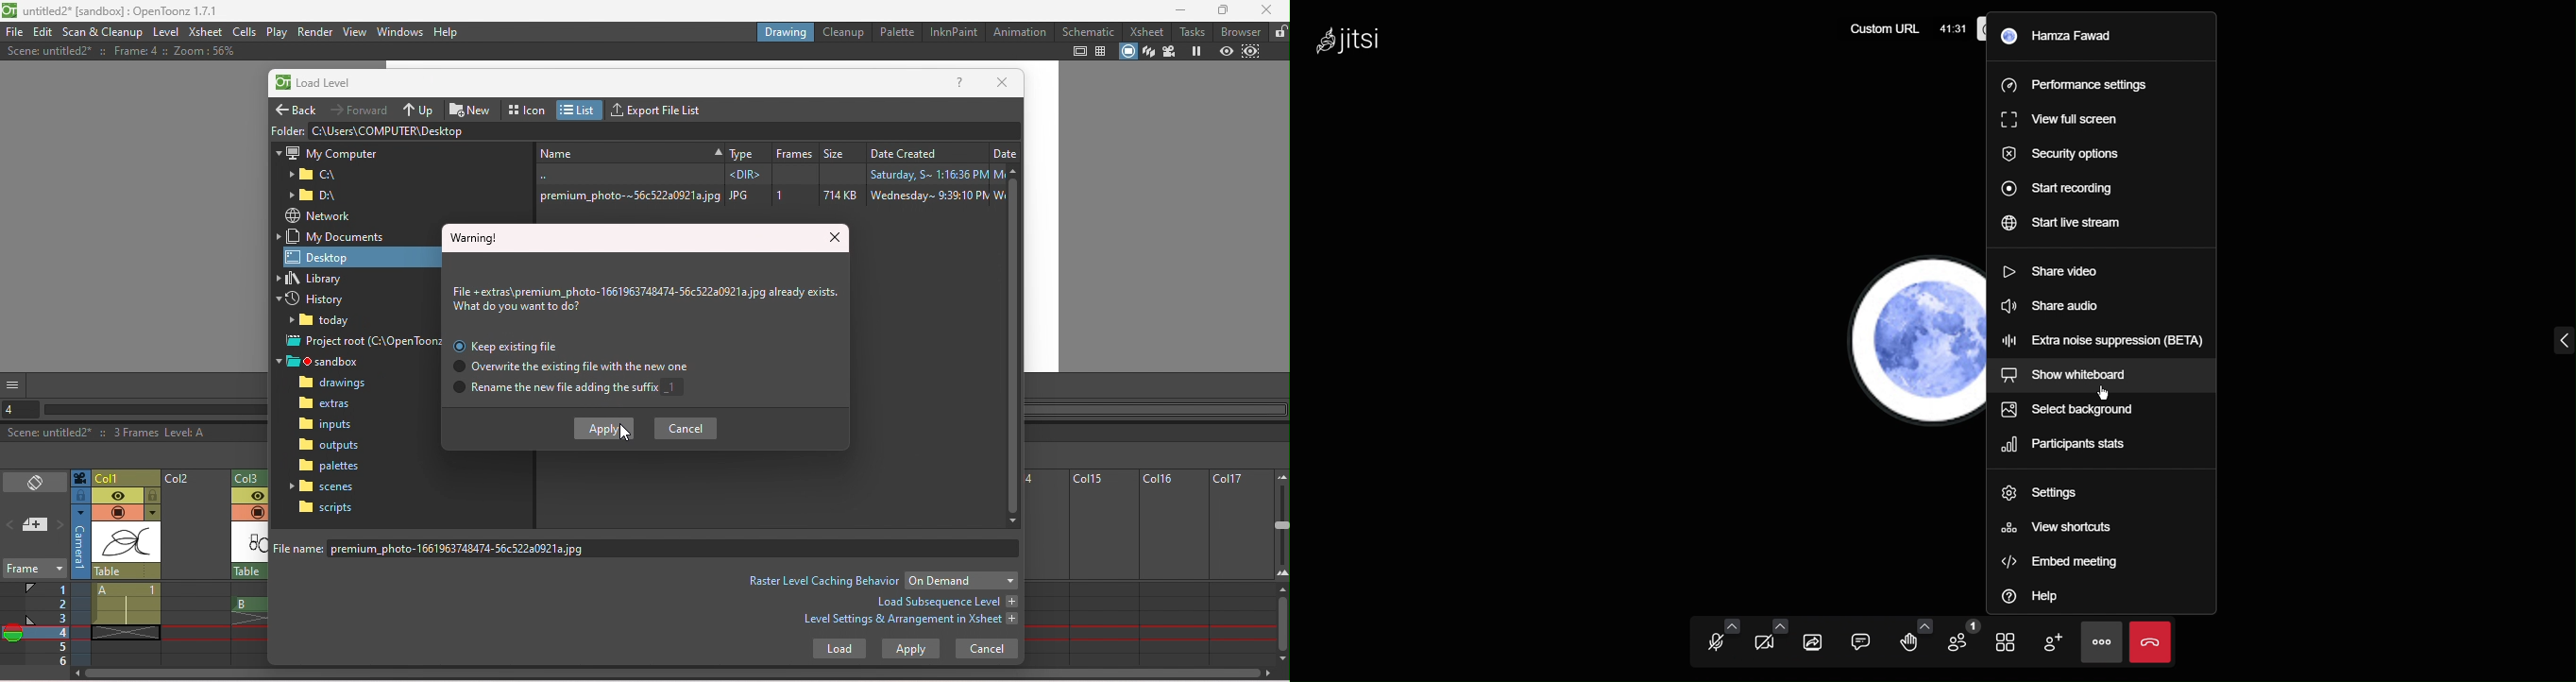 This screenshot has width=2576, height=700. I want to click on Performance settings, so click(2074, 84).